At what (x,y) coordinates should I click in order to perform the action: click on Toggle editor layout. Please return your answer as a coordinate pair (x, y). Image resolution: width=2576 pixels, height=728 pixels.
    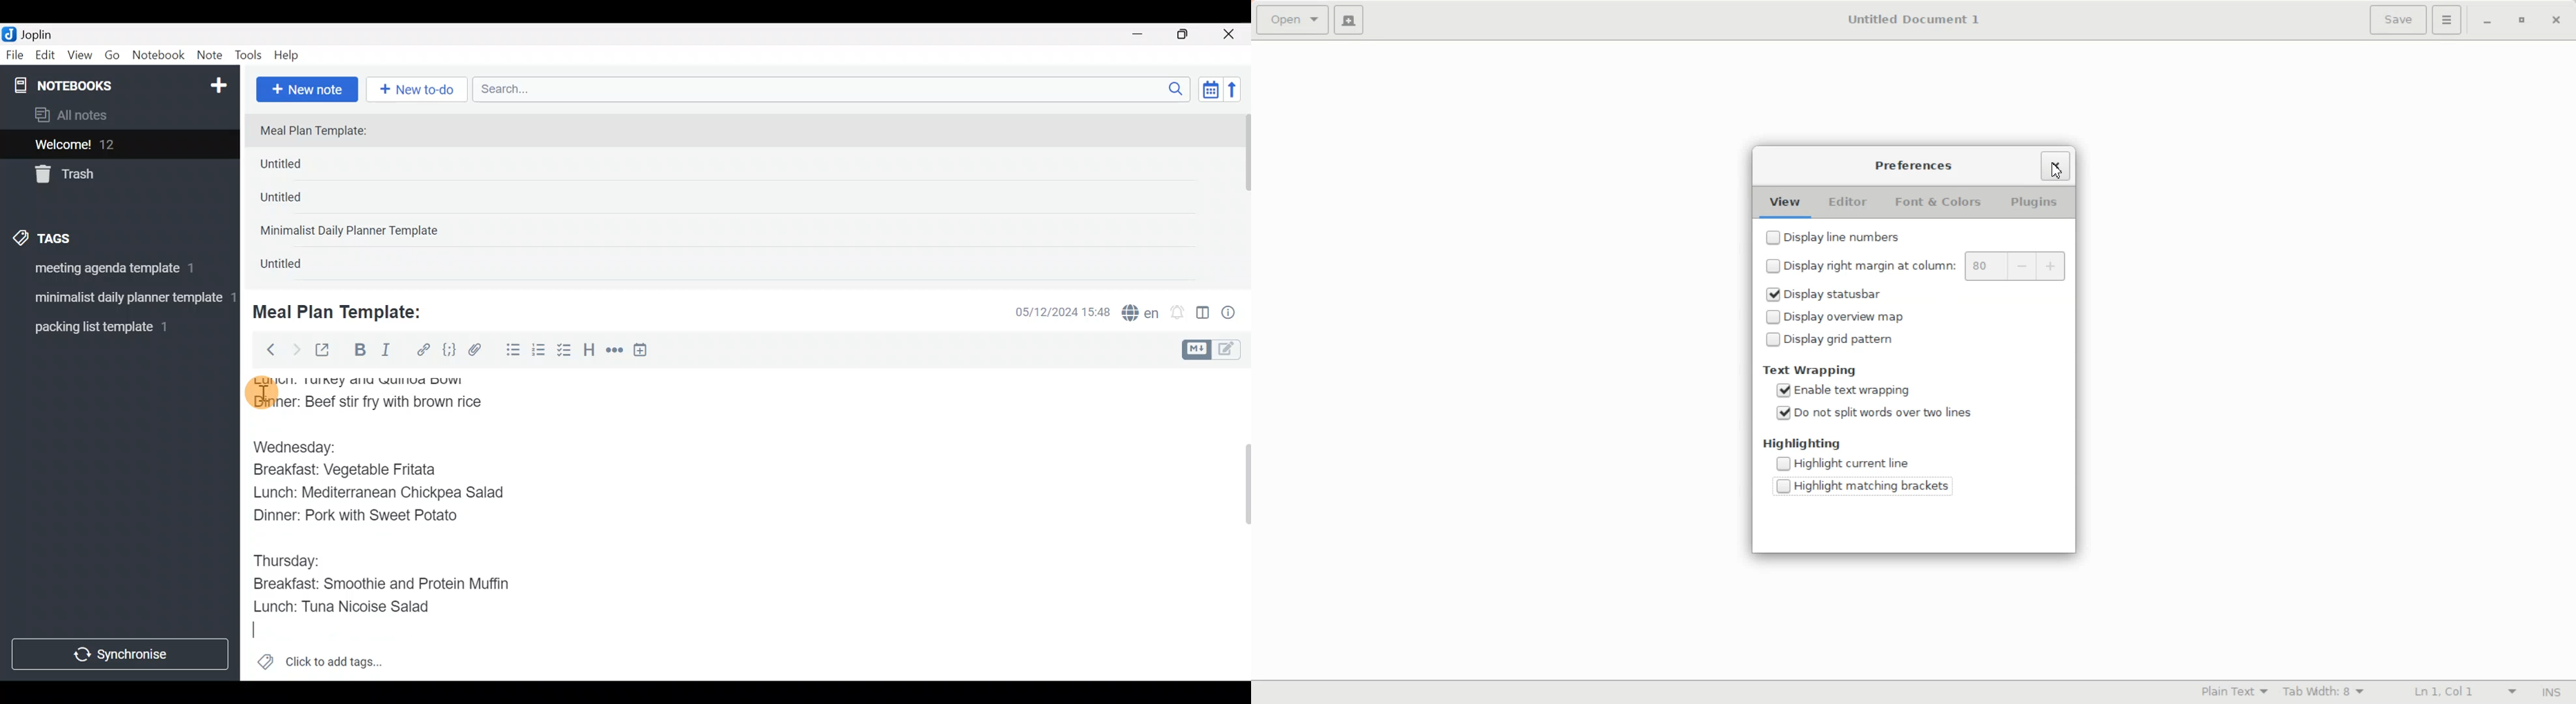
    Looking at the image, I should click on (1204, 314).